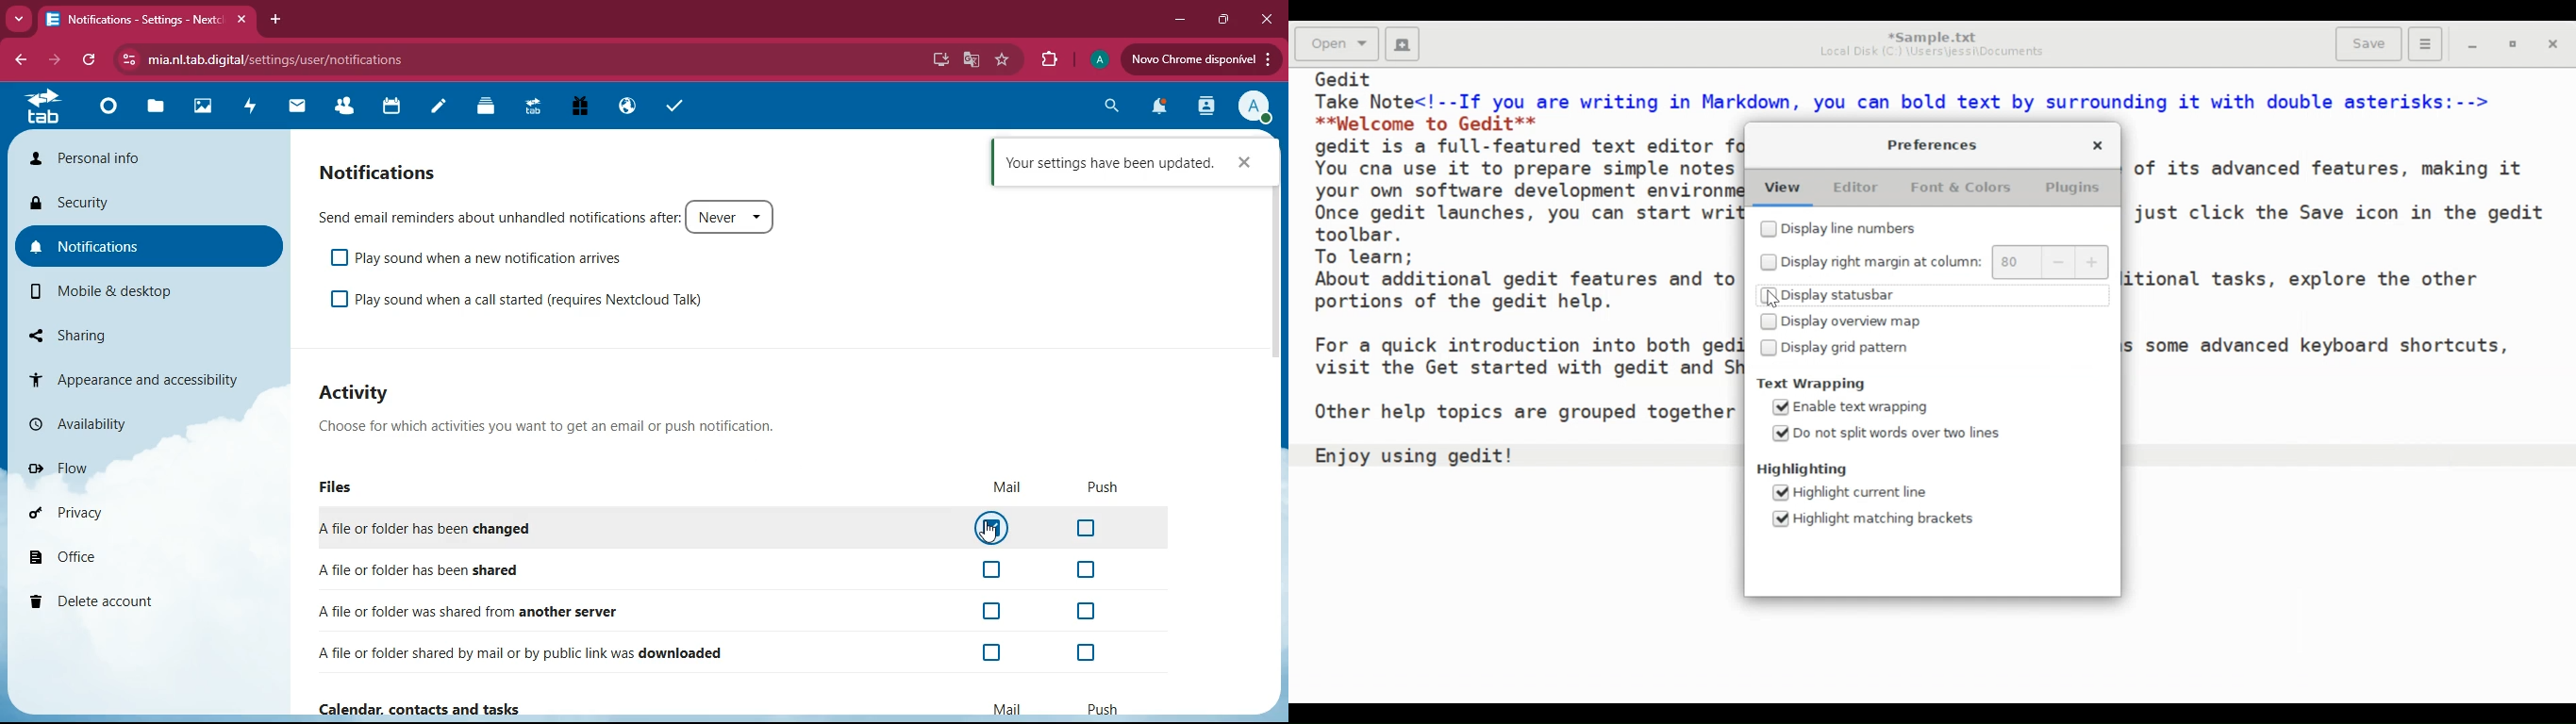  I want to click on minimize, so click(1185, 21).